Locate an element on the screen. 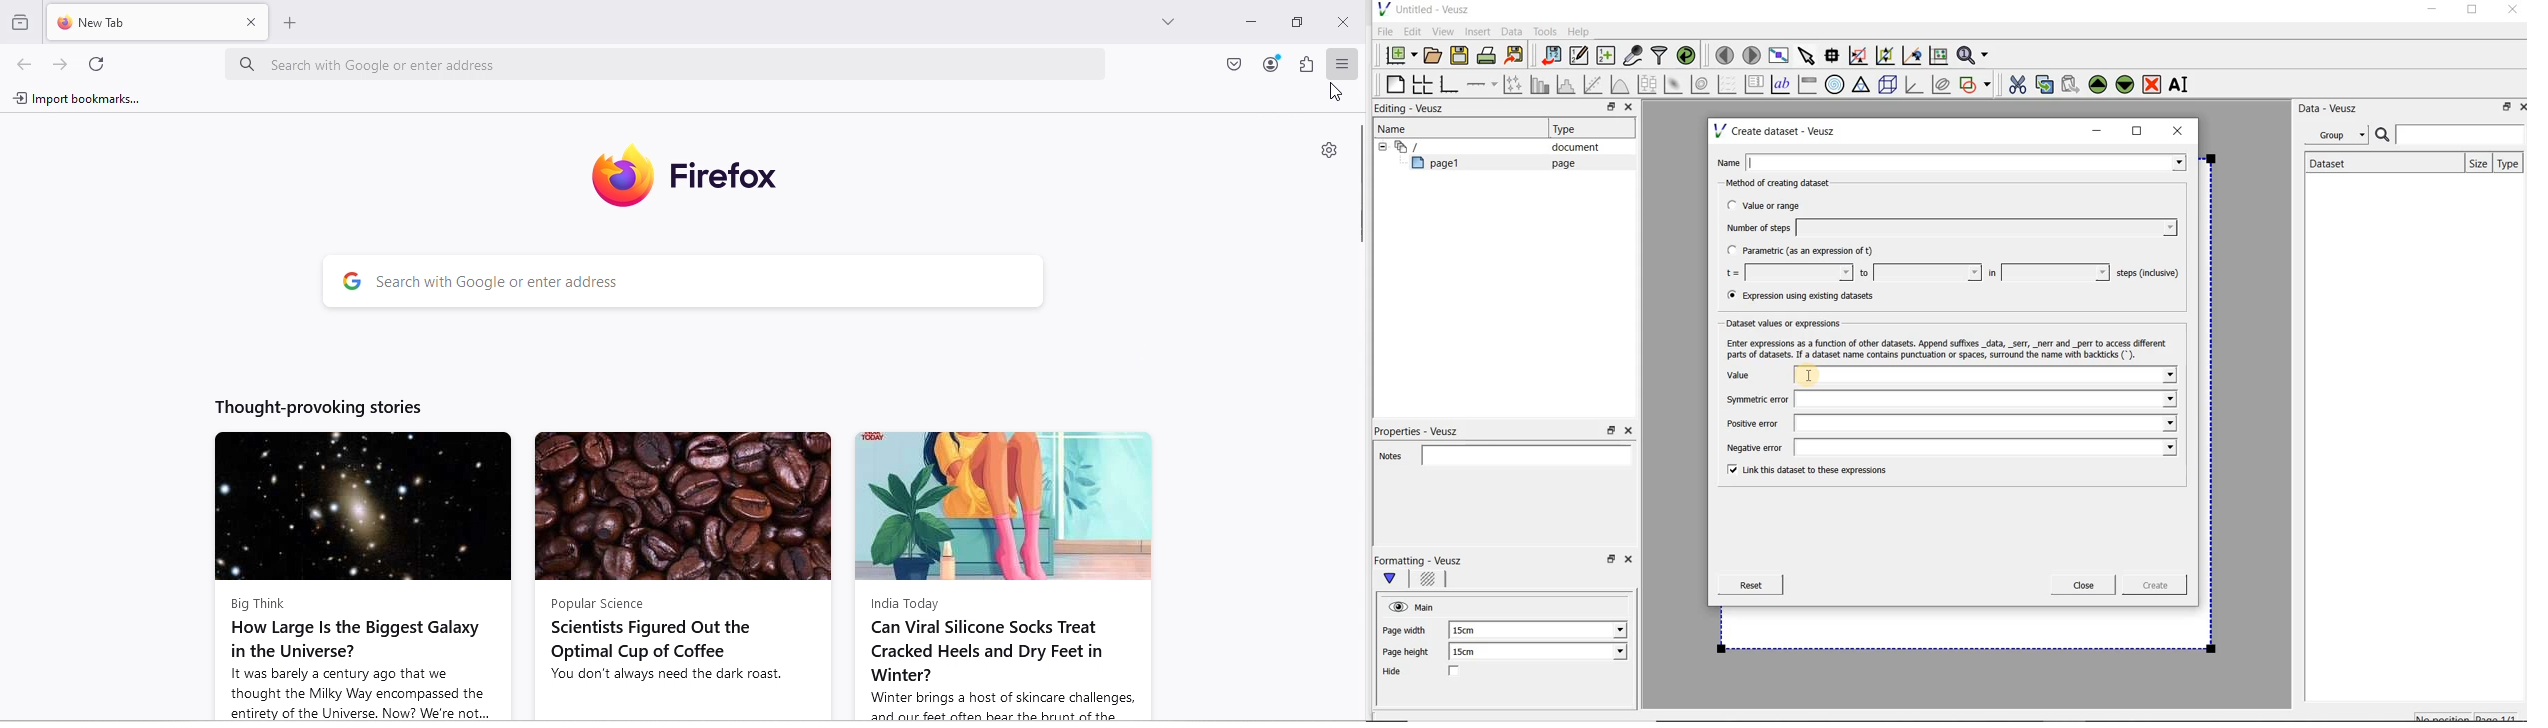 The height and width of the screenshot is (728, 2548). Main formatting is located at coordinates (1396, 580).